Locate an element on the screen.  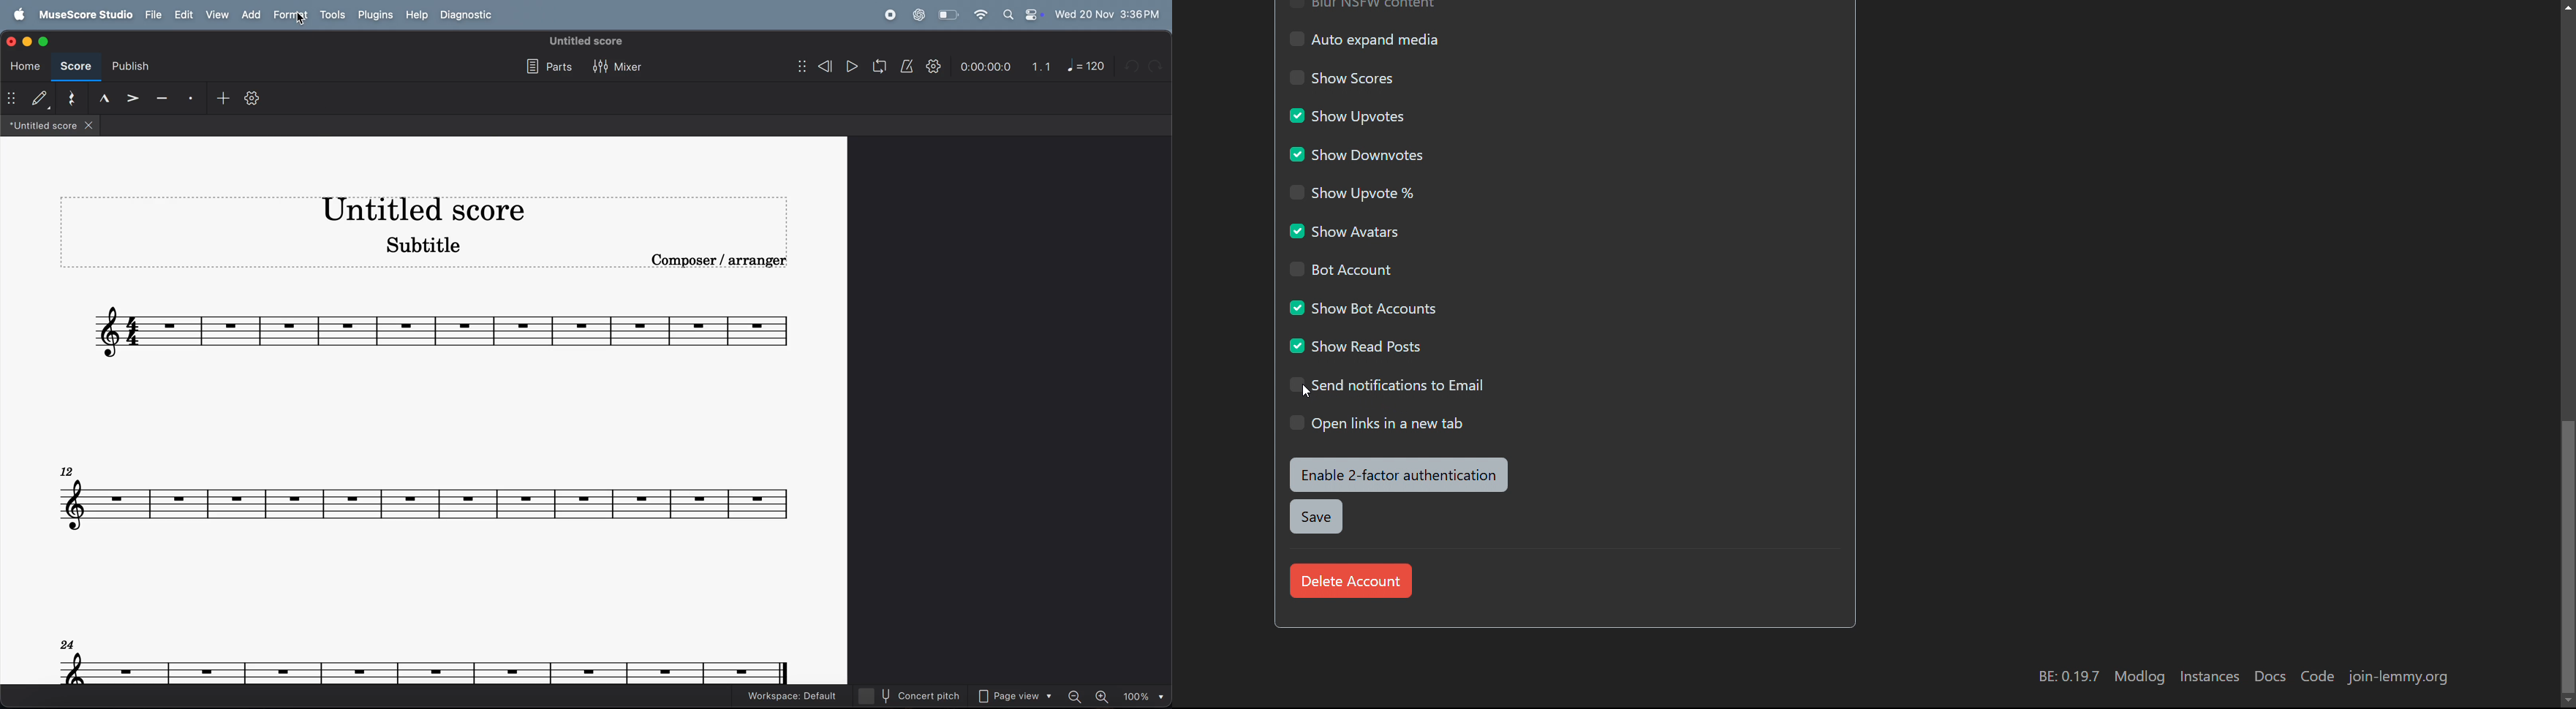
scrollbar moved is located at coordinates (2566, 556).